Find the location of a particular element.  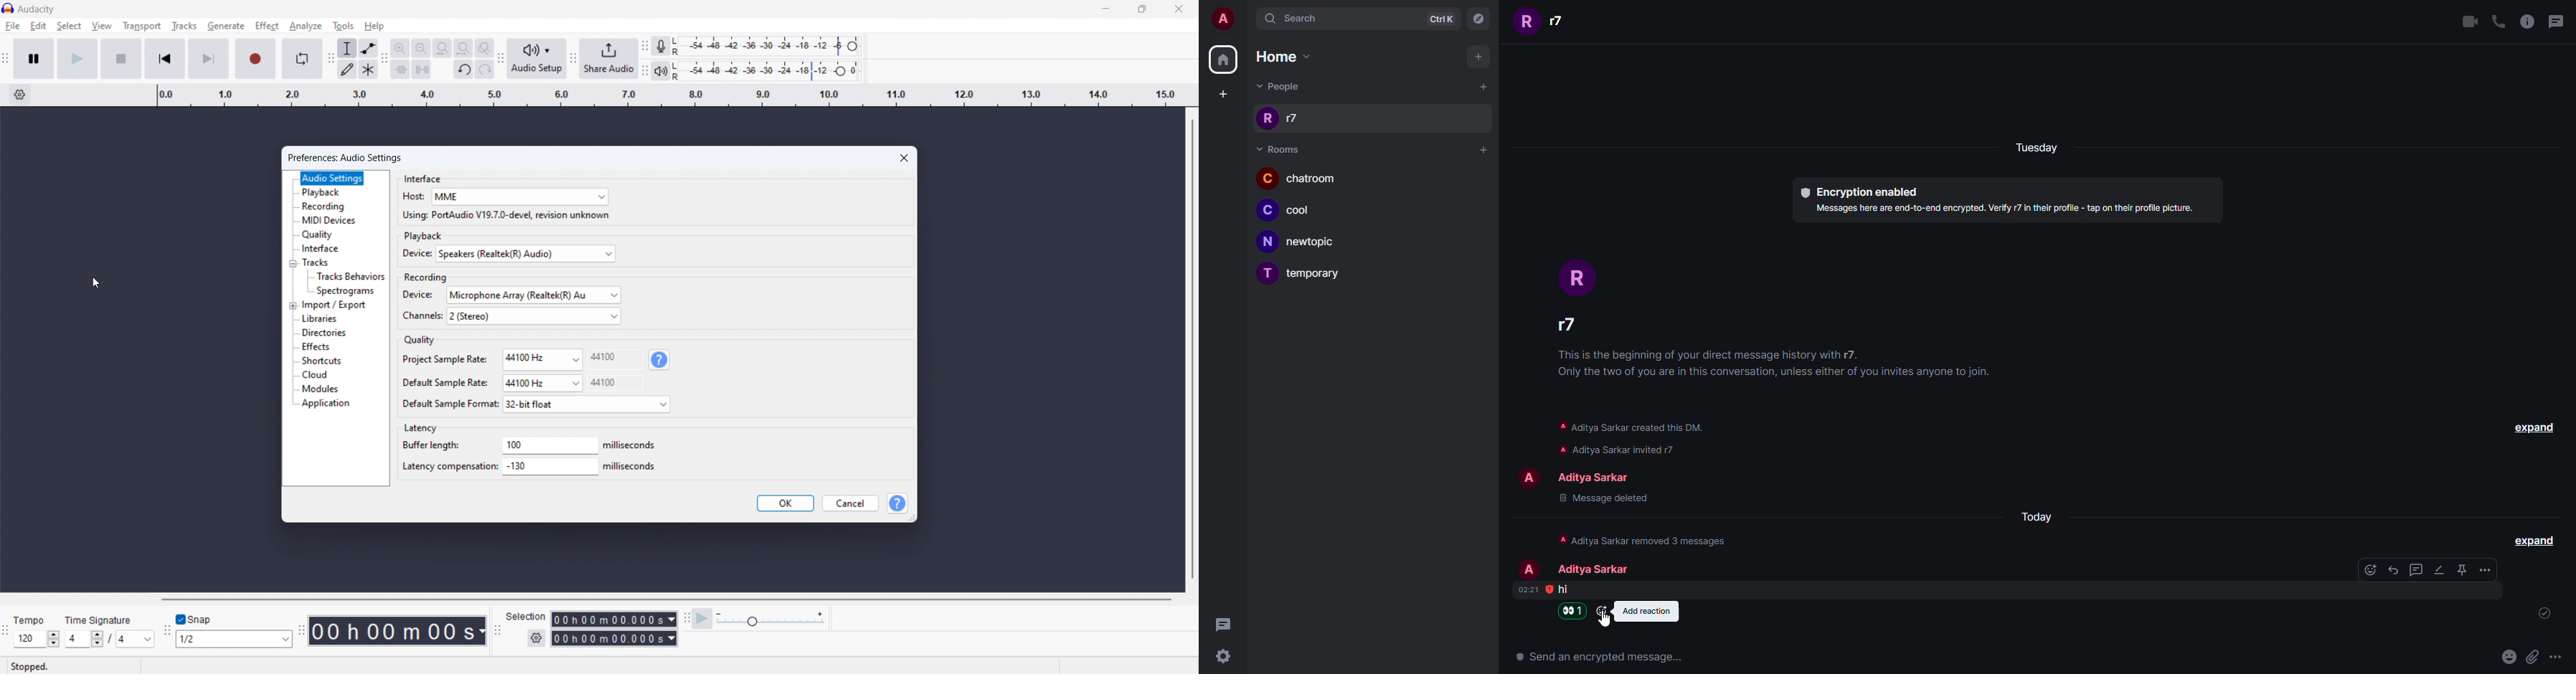

room is located at coordinates (1279, 148).